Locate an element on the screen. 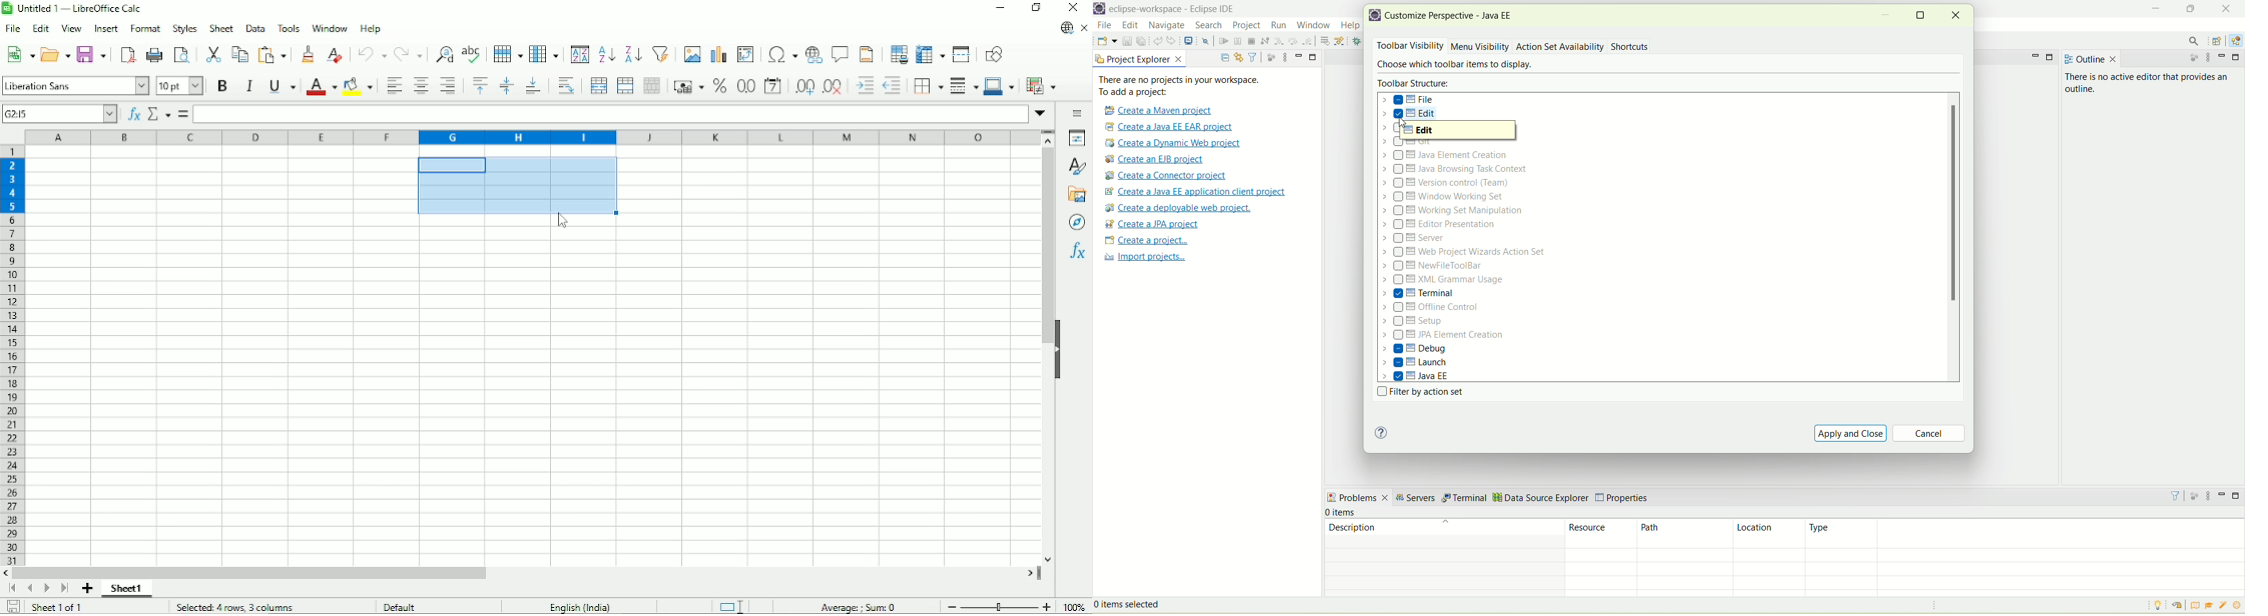  apply and close is located at coordinates (1851, 433).